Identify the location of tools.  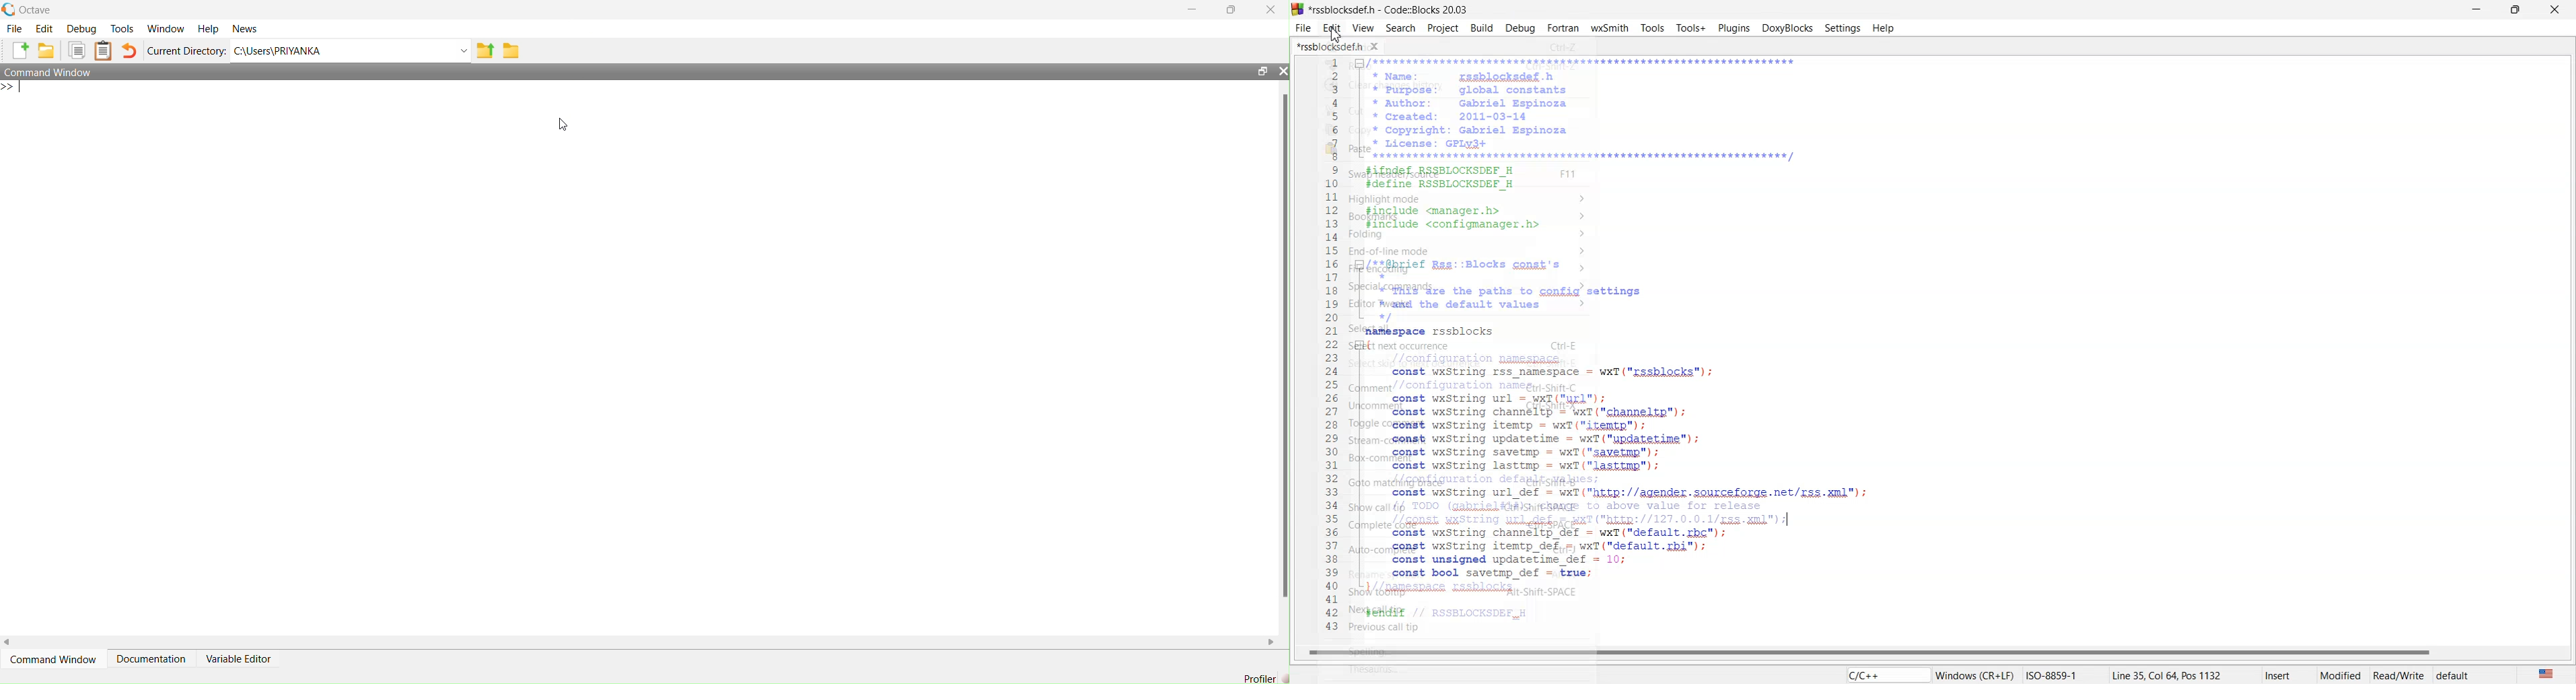
(1653, 30).